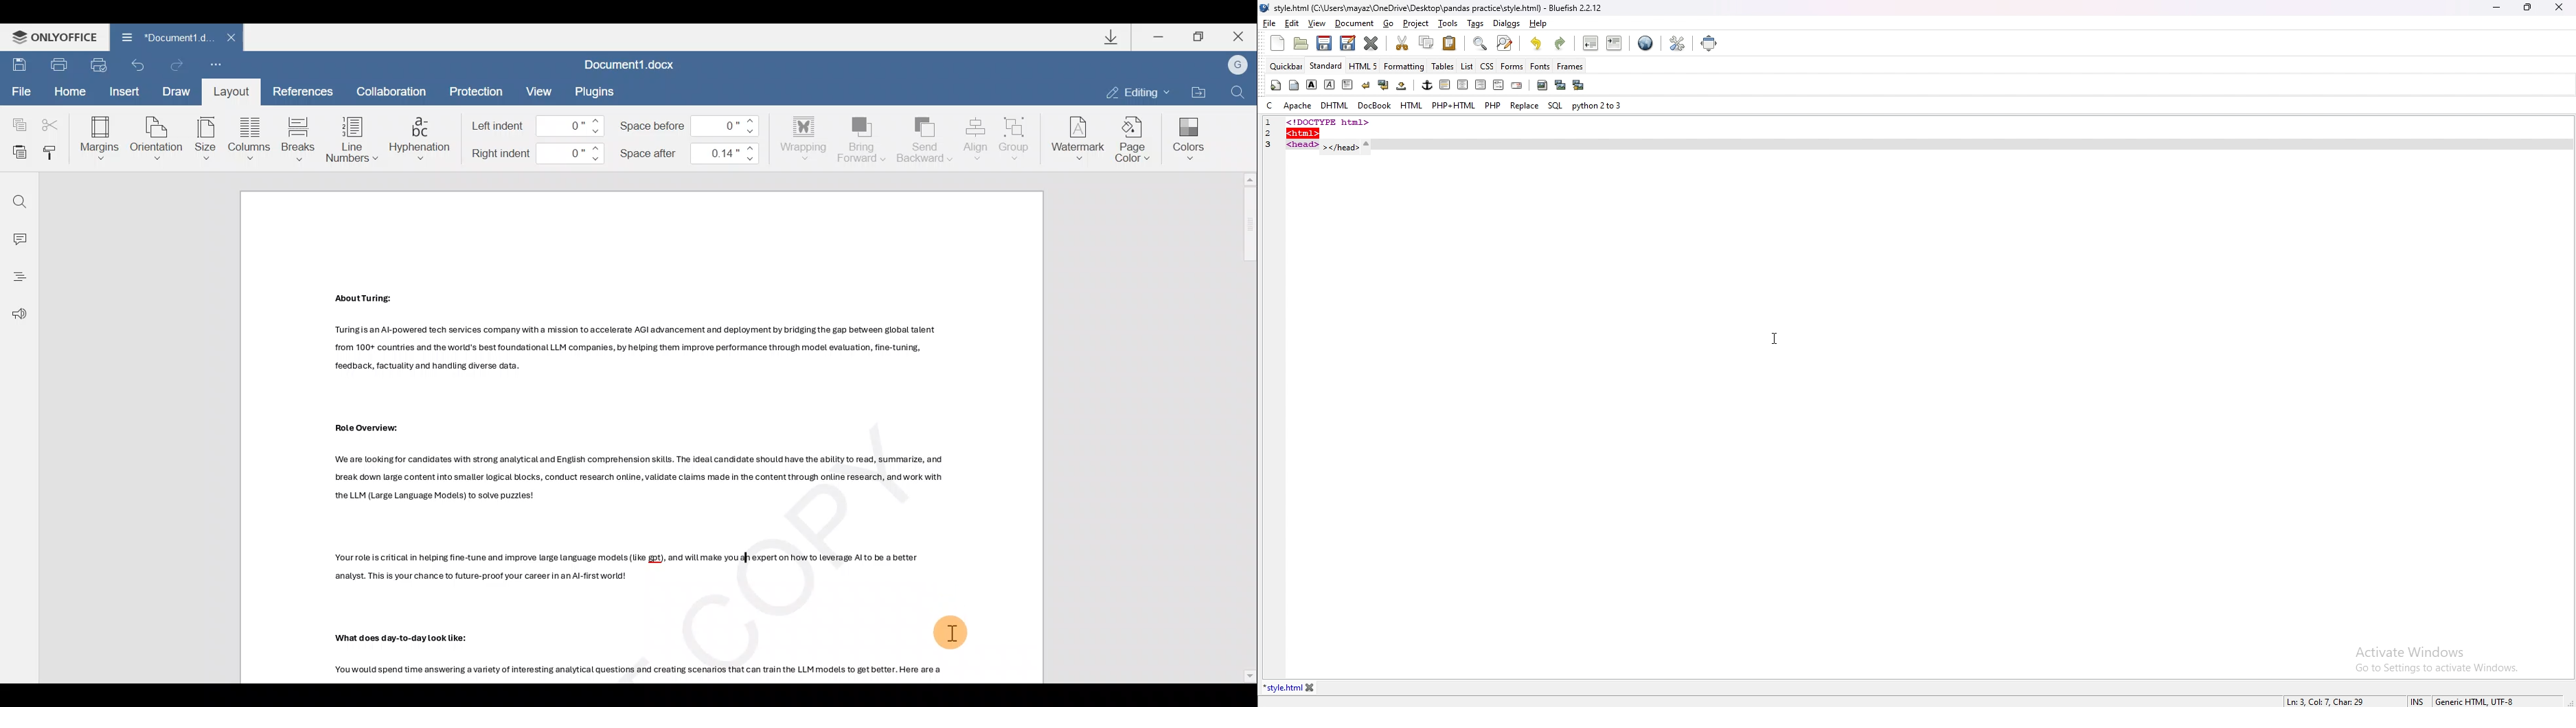  Describe the element at coordinates (1467, 65) in the screenshot. I see `list` at that location.